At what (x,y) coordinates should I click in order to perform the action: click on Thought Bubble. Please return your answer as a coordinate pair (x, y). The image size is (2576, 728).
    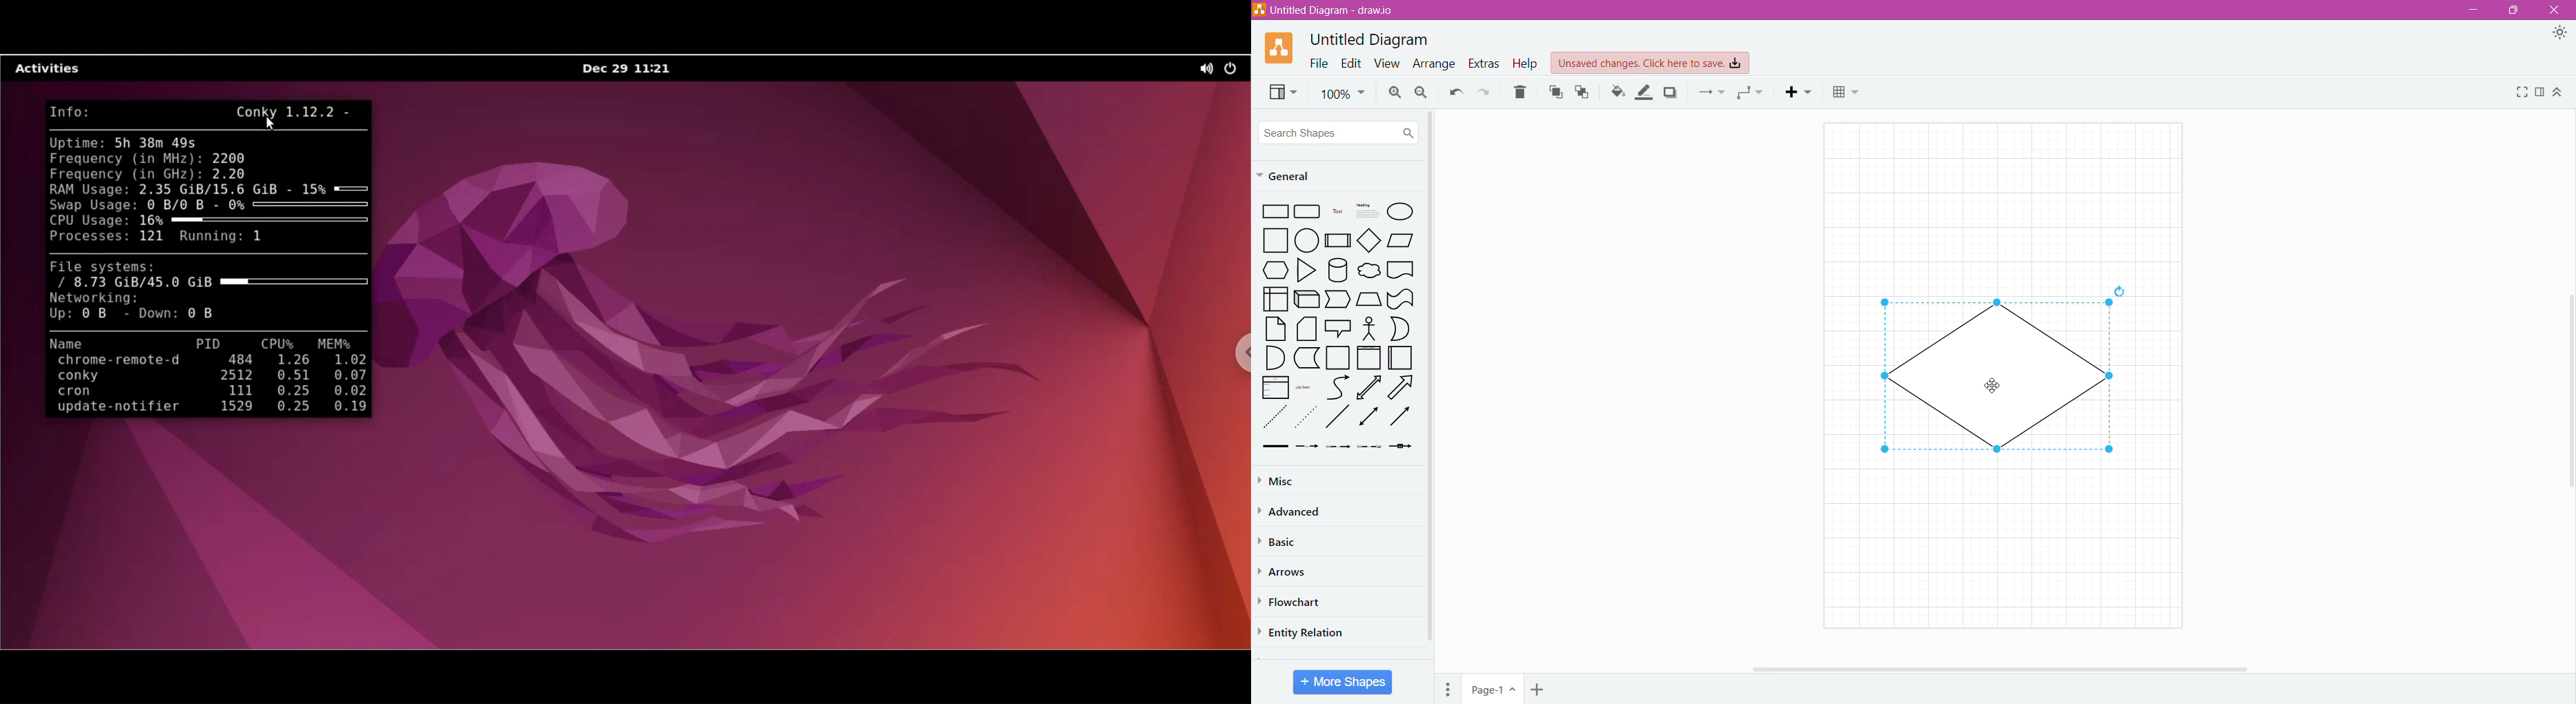
    Looking at the image, I should click on (1368, 272).